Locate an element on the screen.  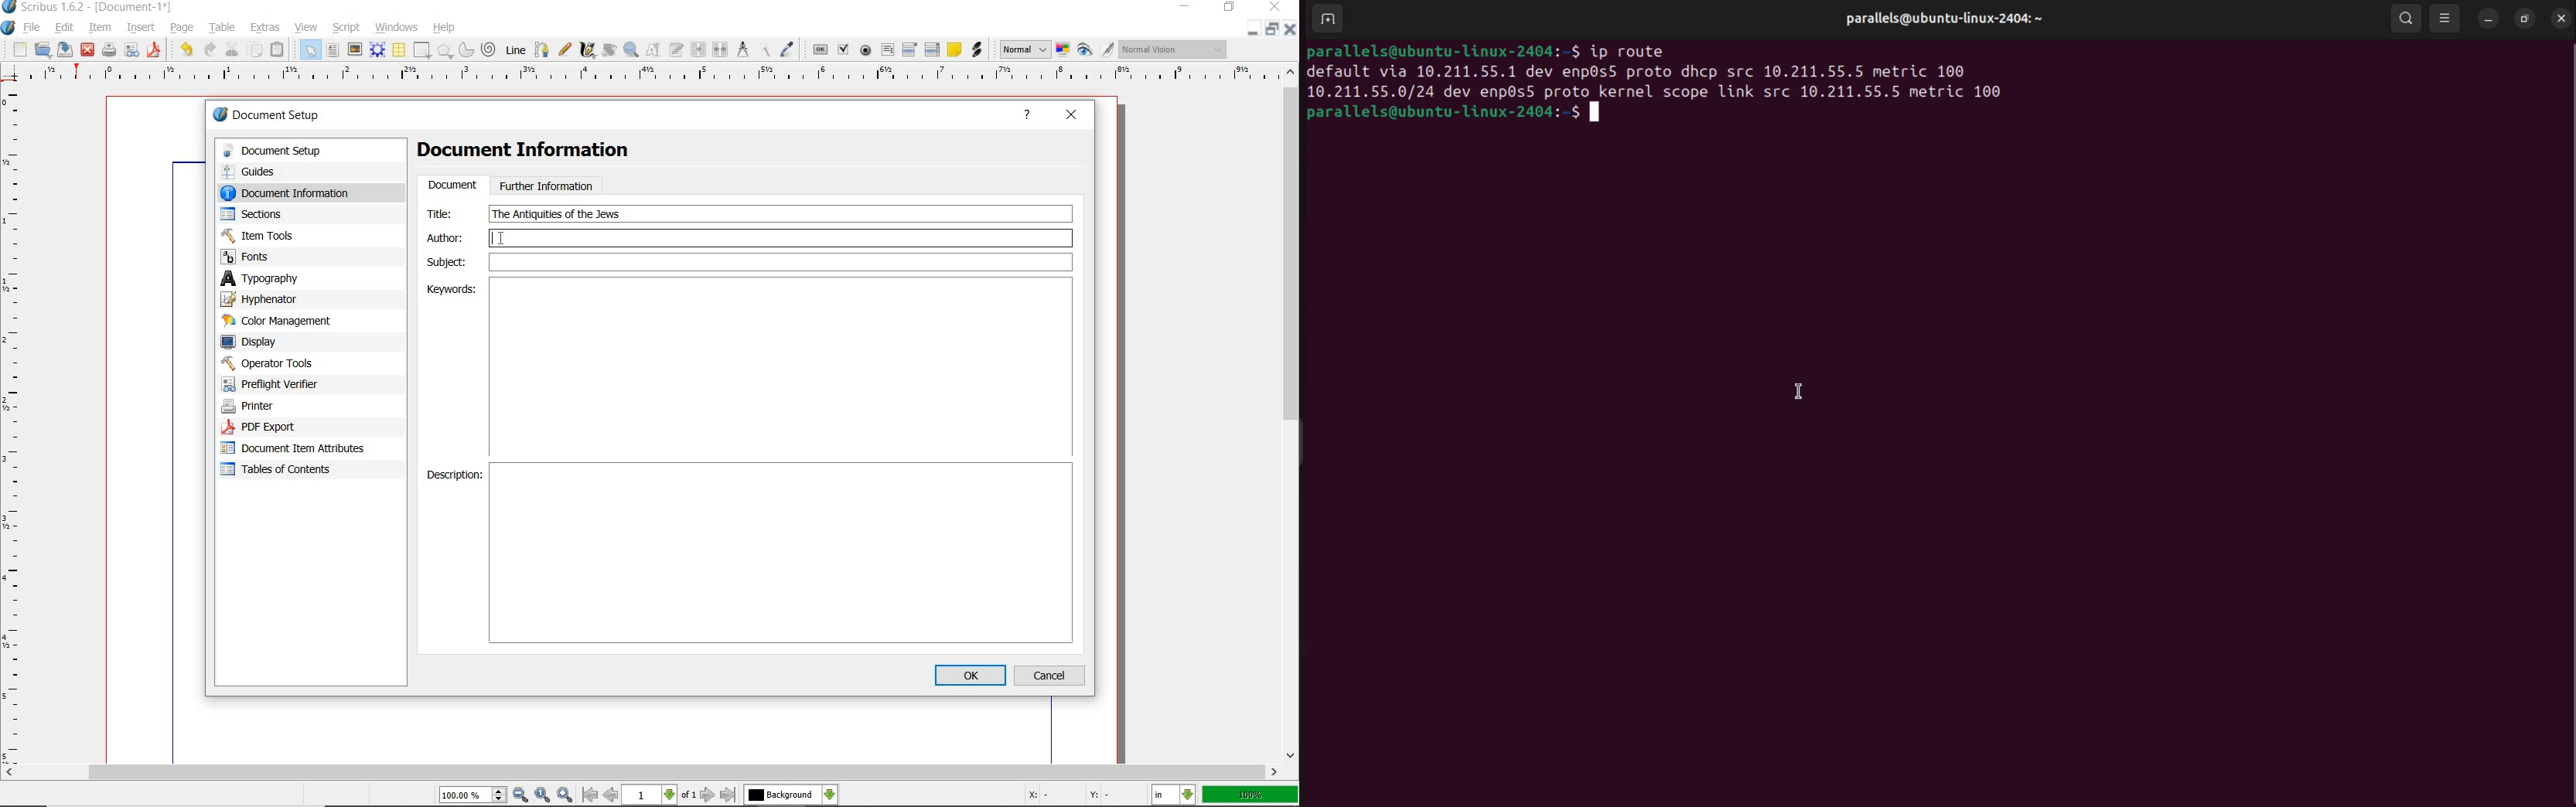
select is located at coordinates (312, 49).